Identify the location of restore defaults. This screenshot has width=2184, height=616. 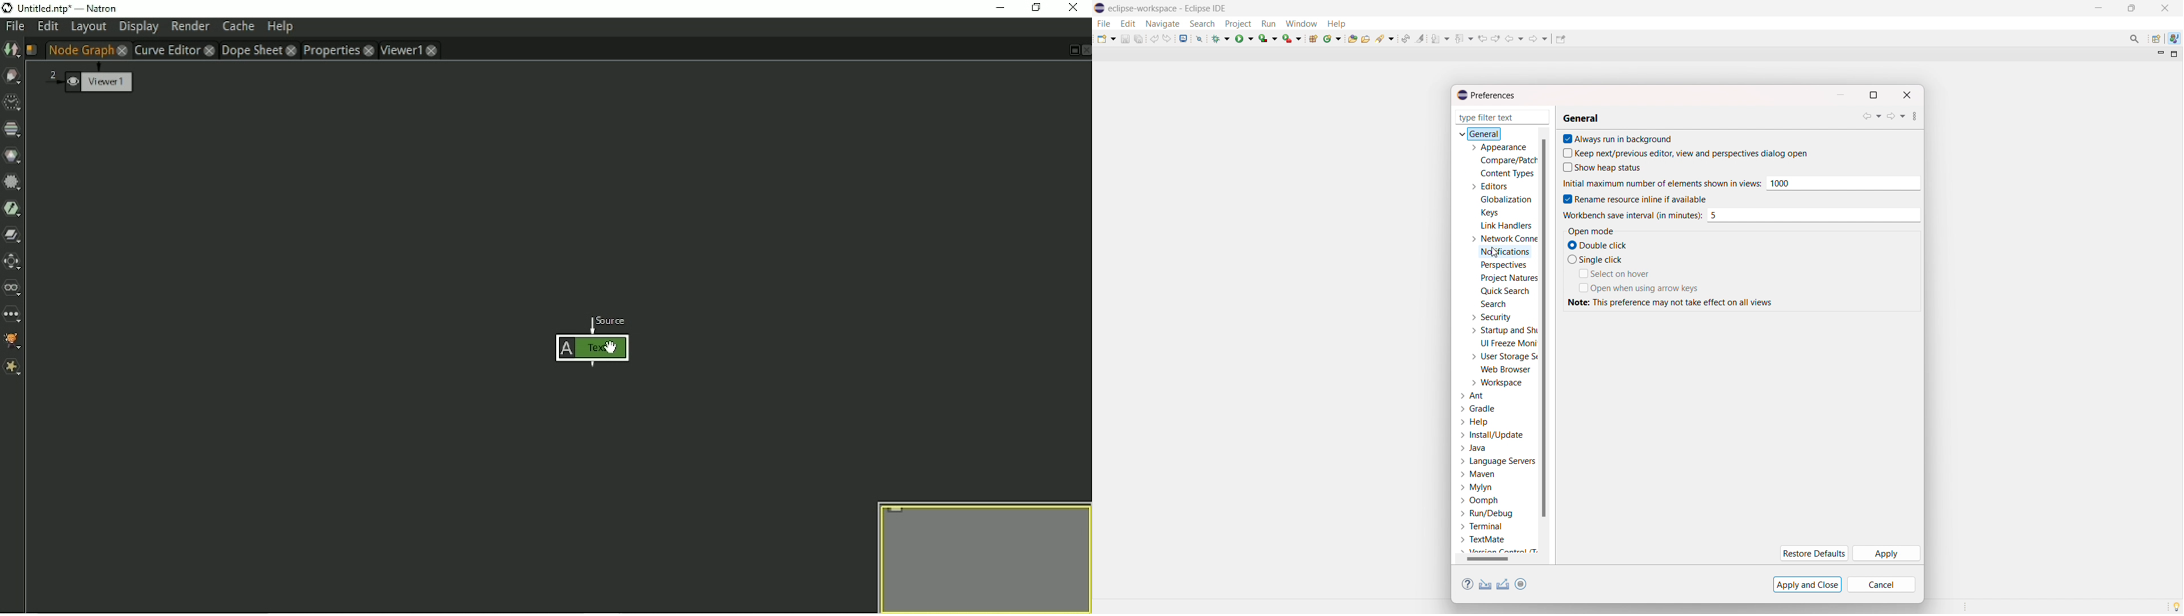
(1813, 554).